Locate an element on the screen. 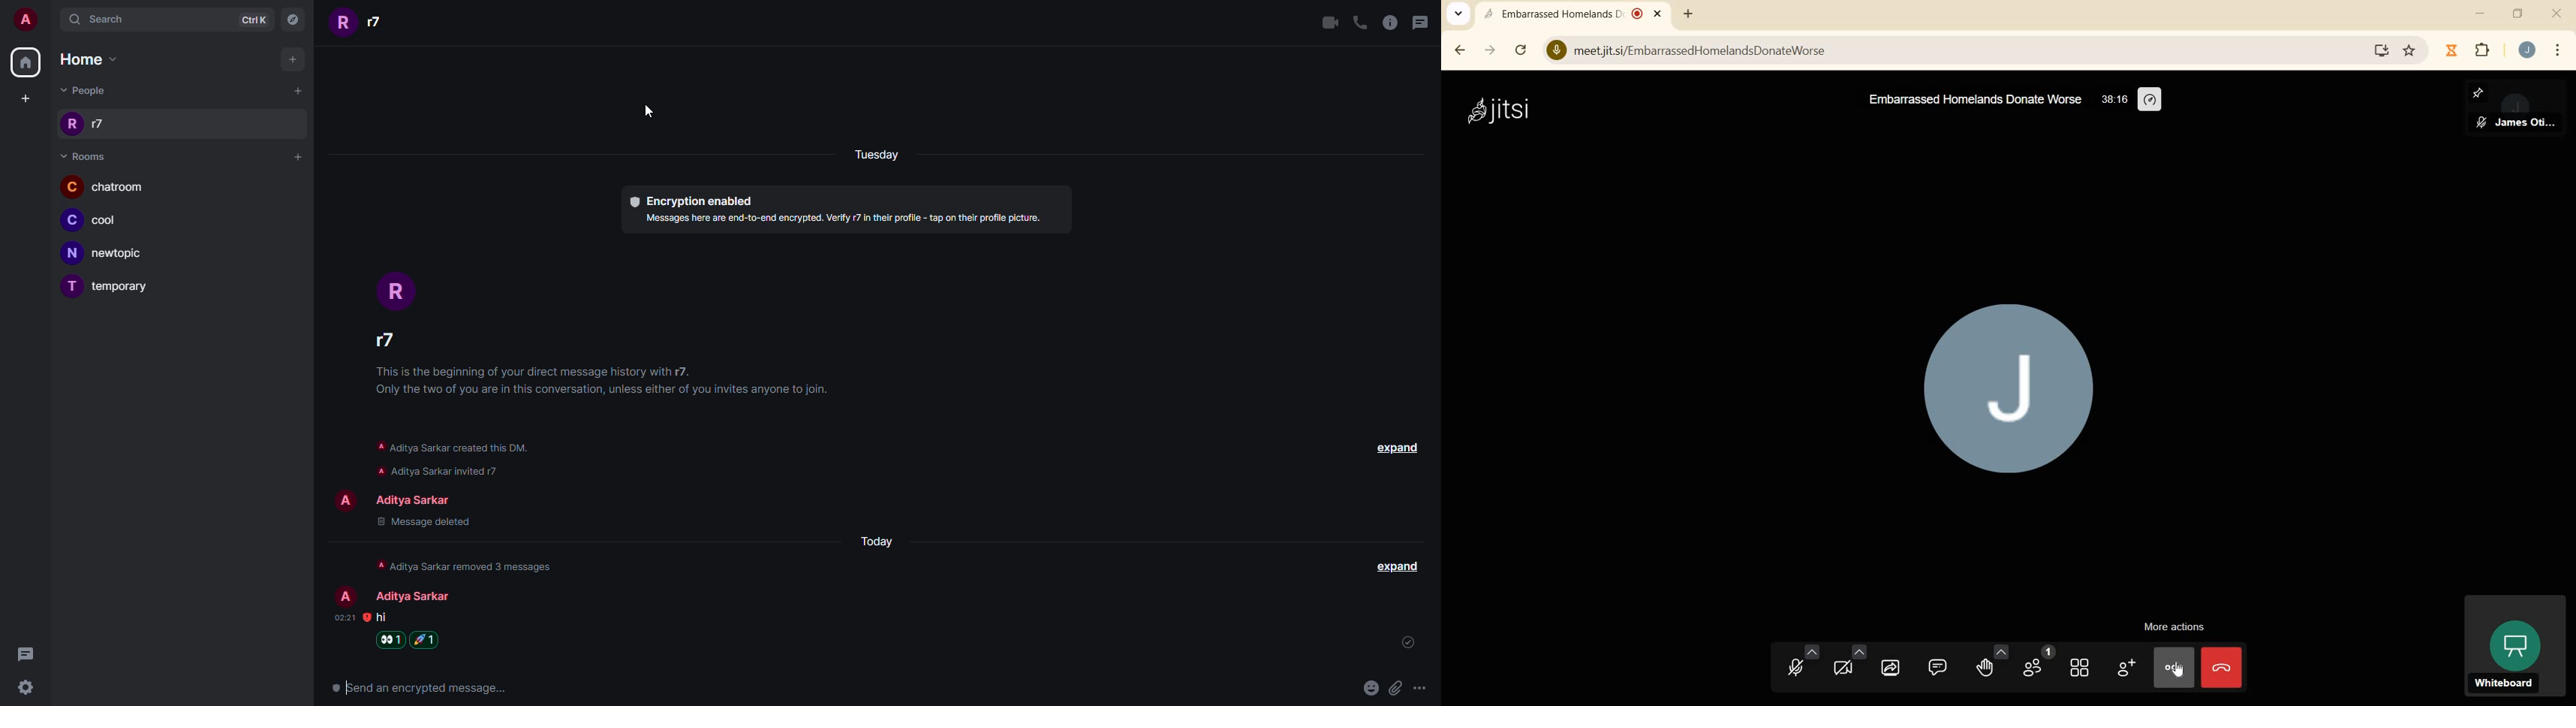 Image resolution: width=2576 pixels, height=728 pixels. attach is located at coordinates (1394, 688).